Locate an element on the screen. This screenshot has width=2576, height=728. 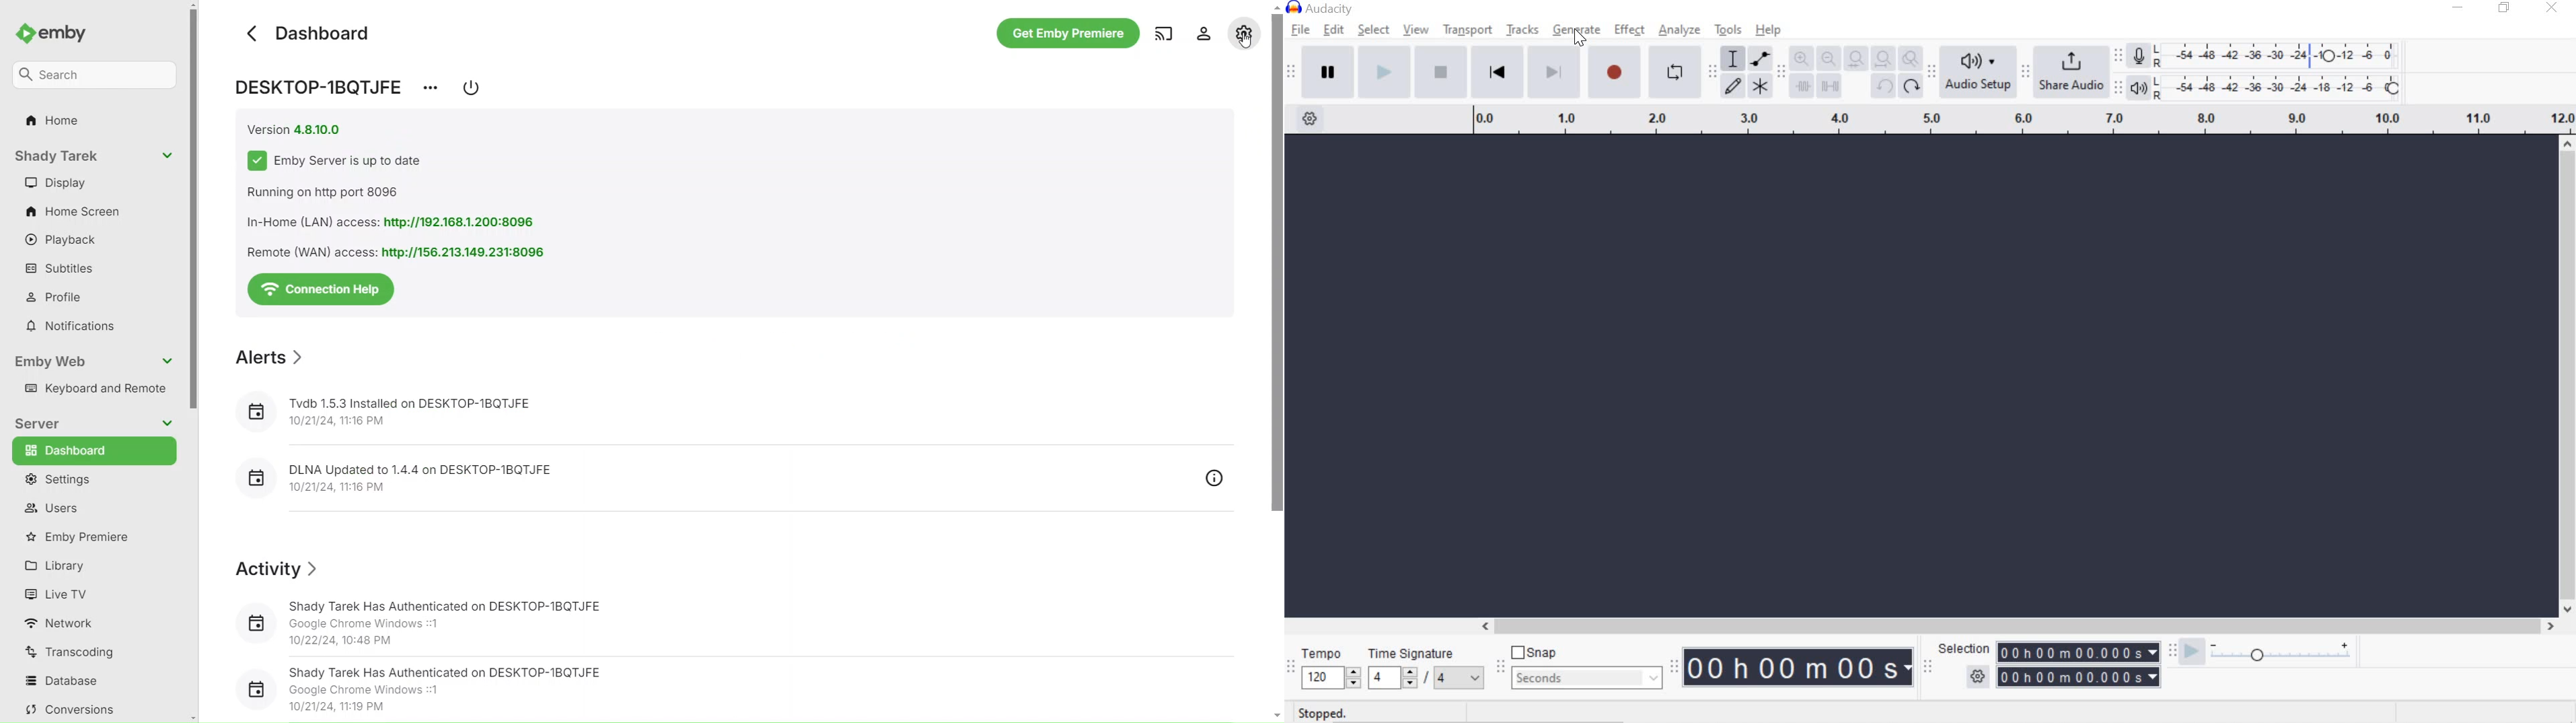
Shady Tarek Has Authenticated on DESKTOP-1BQTJFE
BB Google Chrome Windows ::1
10/21/24, 11:19 PM is located at coordinates (432, 687).